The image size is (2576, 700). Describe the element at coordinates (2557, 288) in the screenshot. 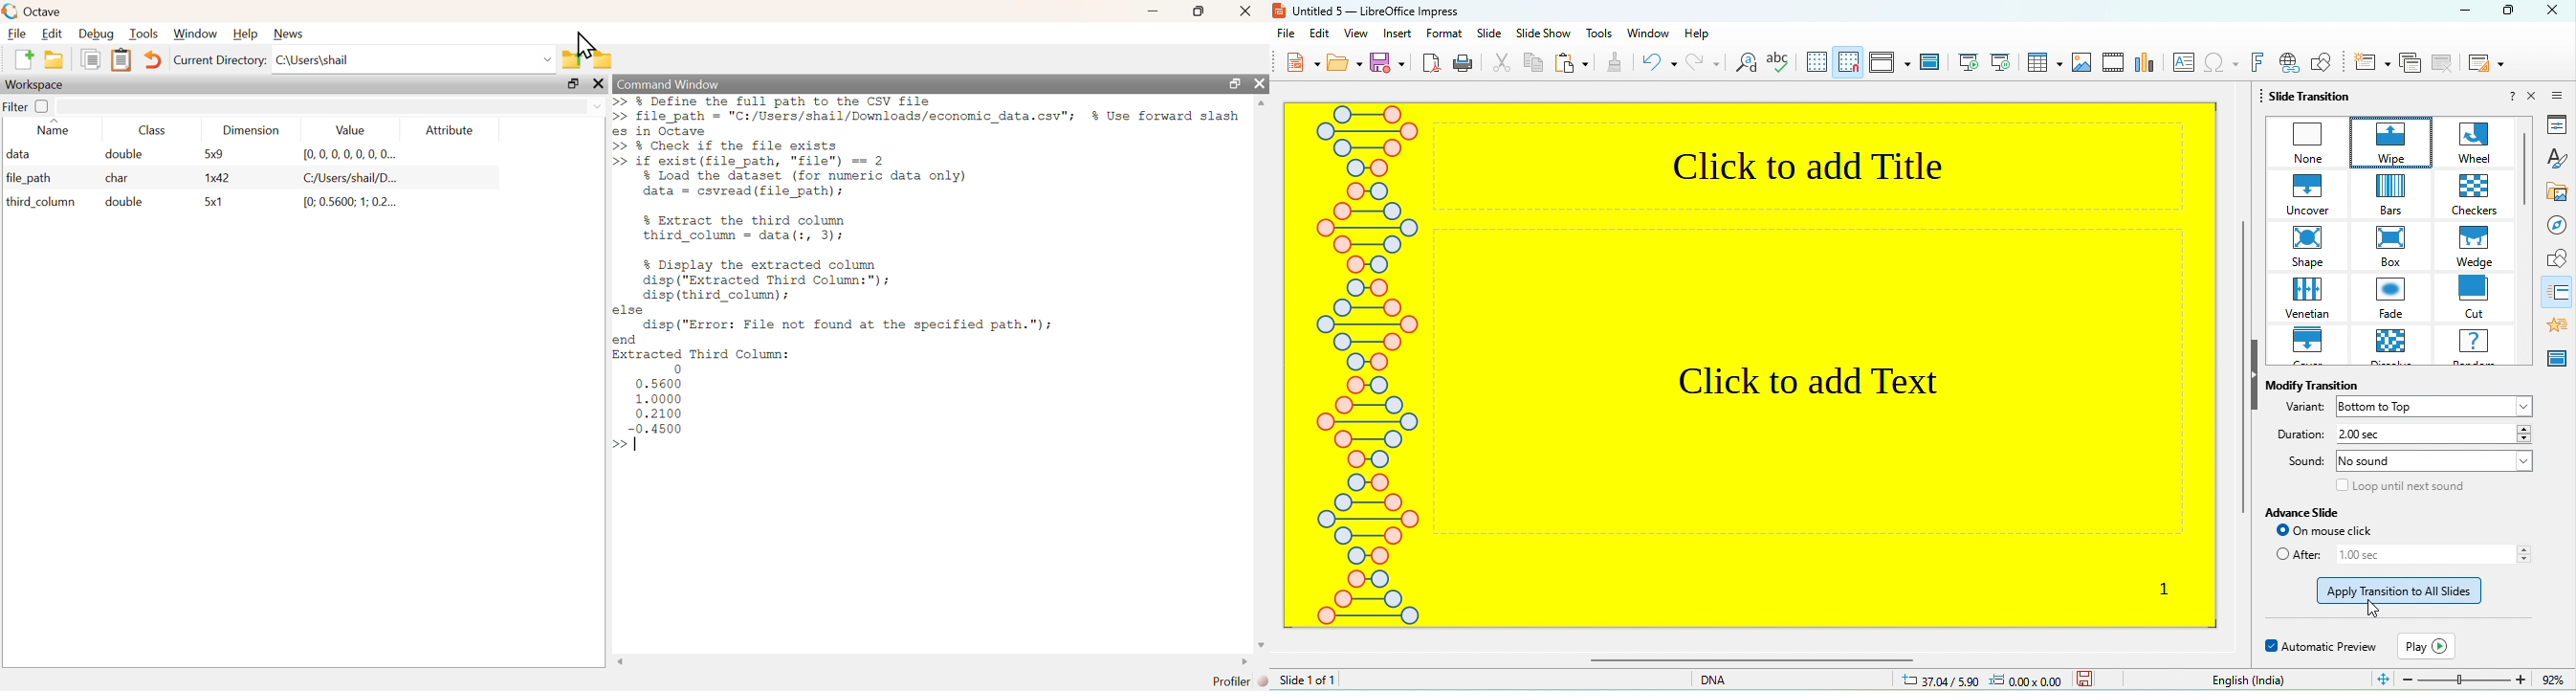

I see `slide transitionn` at that location.